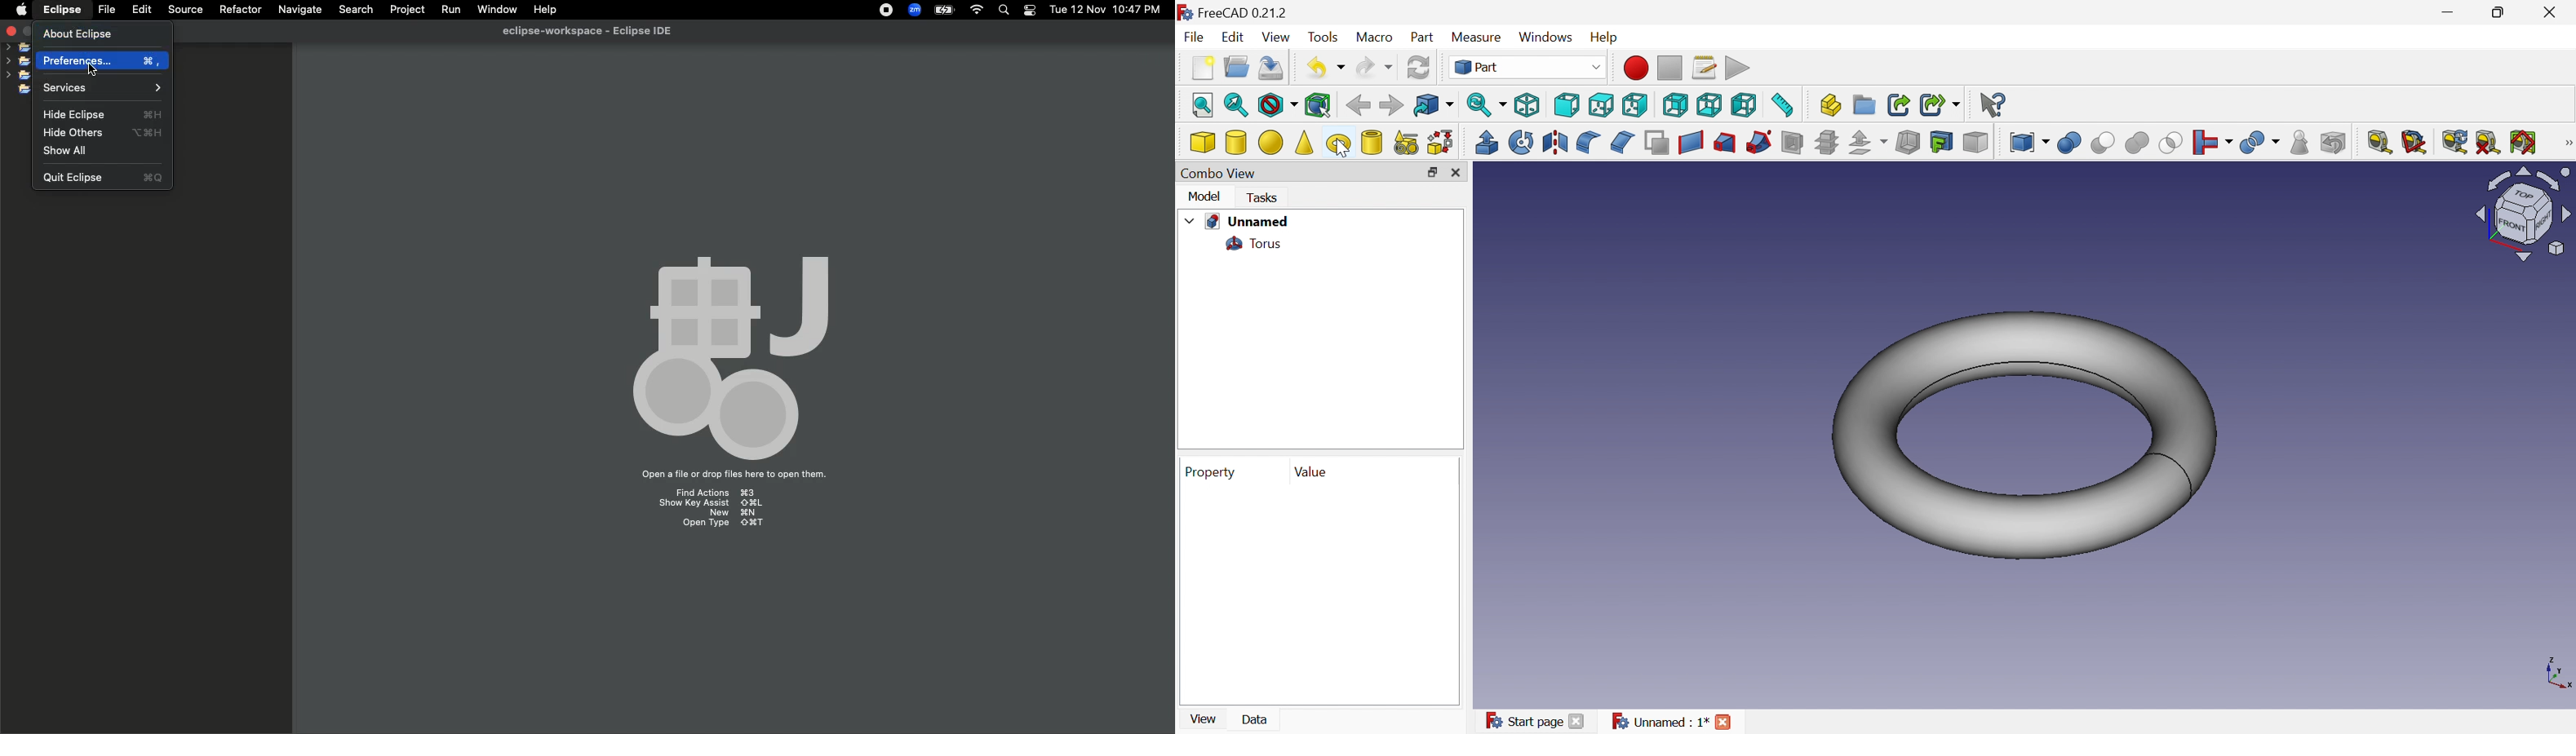  I want to click on Source, so click(183, 10).